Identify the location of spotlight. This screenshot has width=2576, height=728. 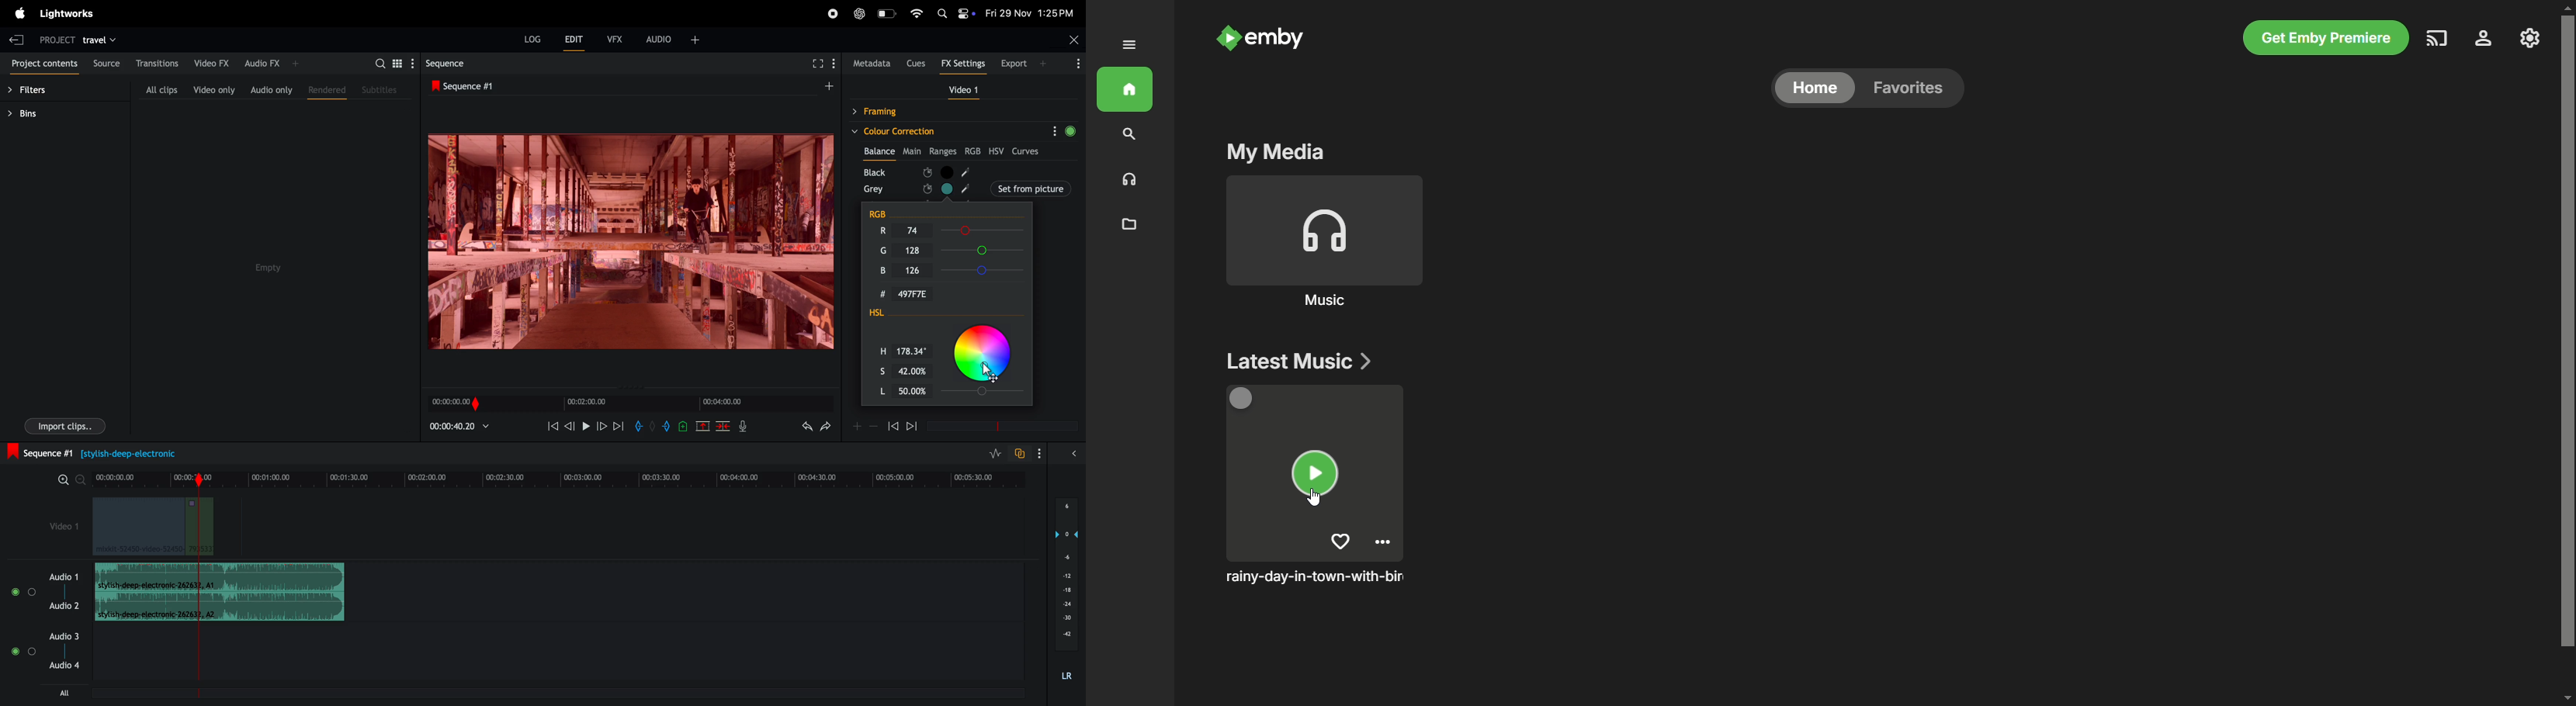
(945, 13).